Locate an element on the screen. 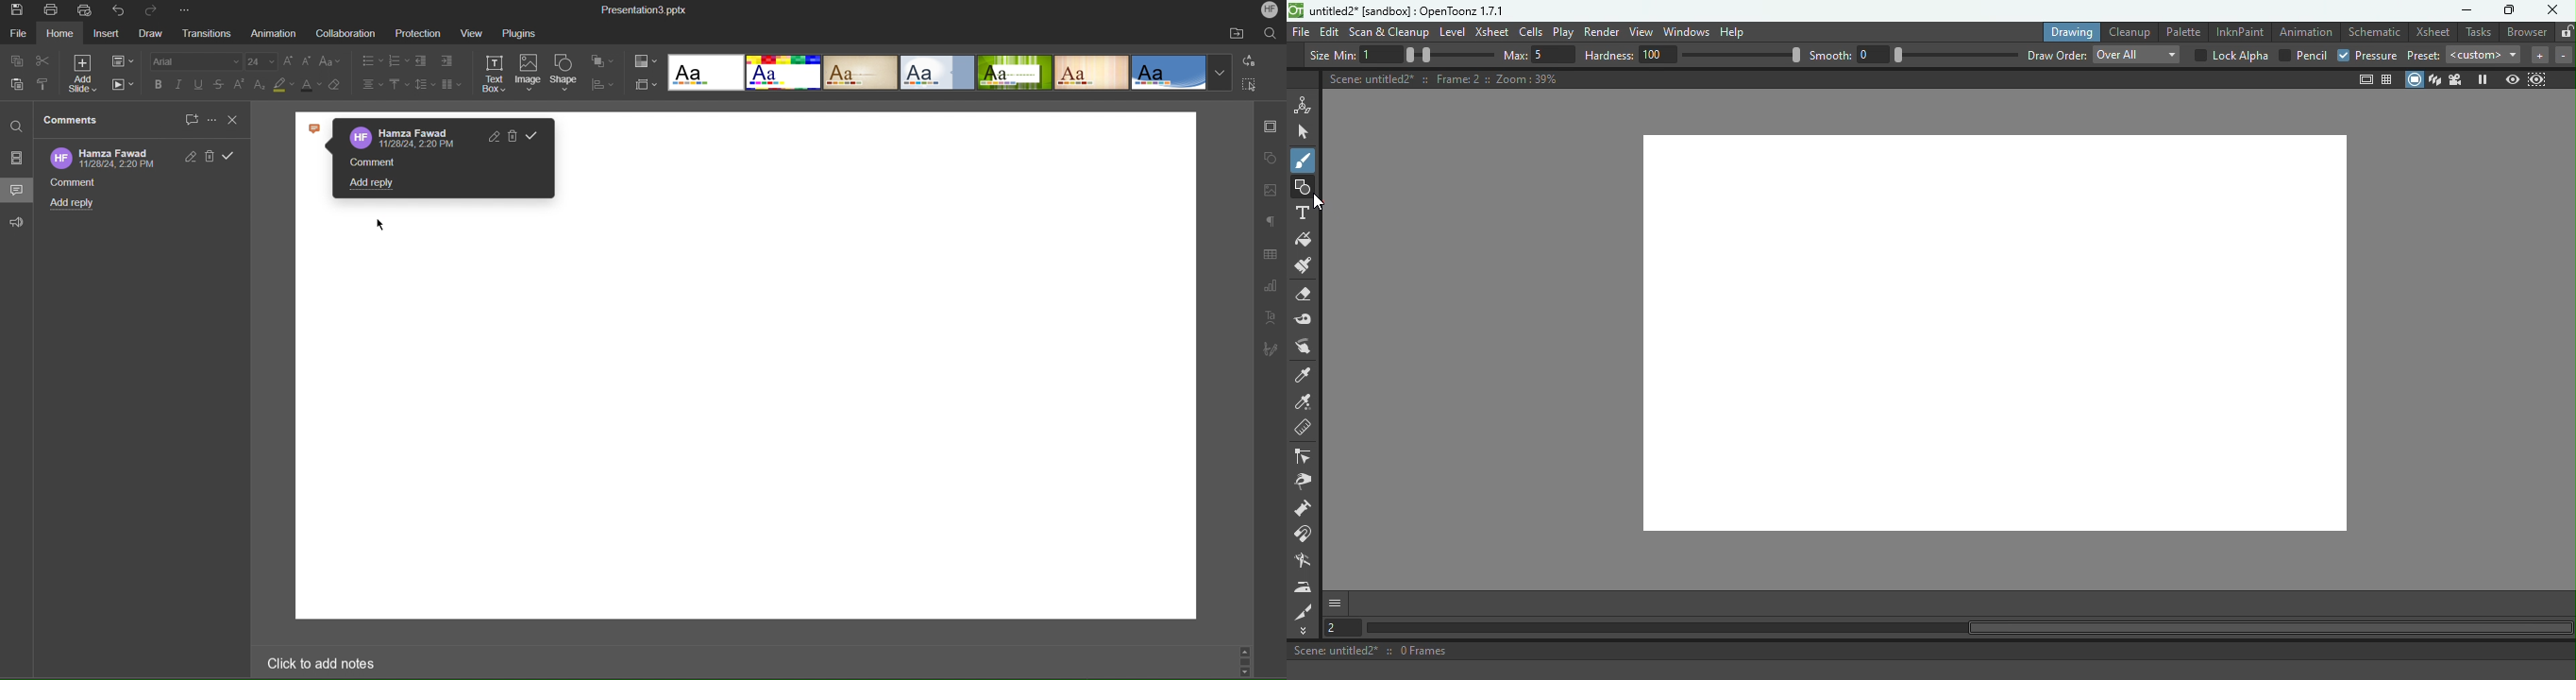  Replace is located at coordinates (1250, 62).